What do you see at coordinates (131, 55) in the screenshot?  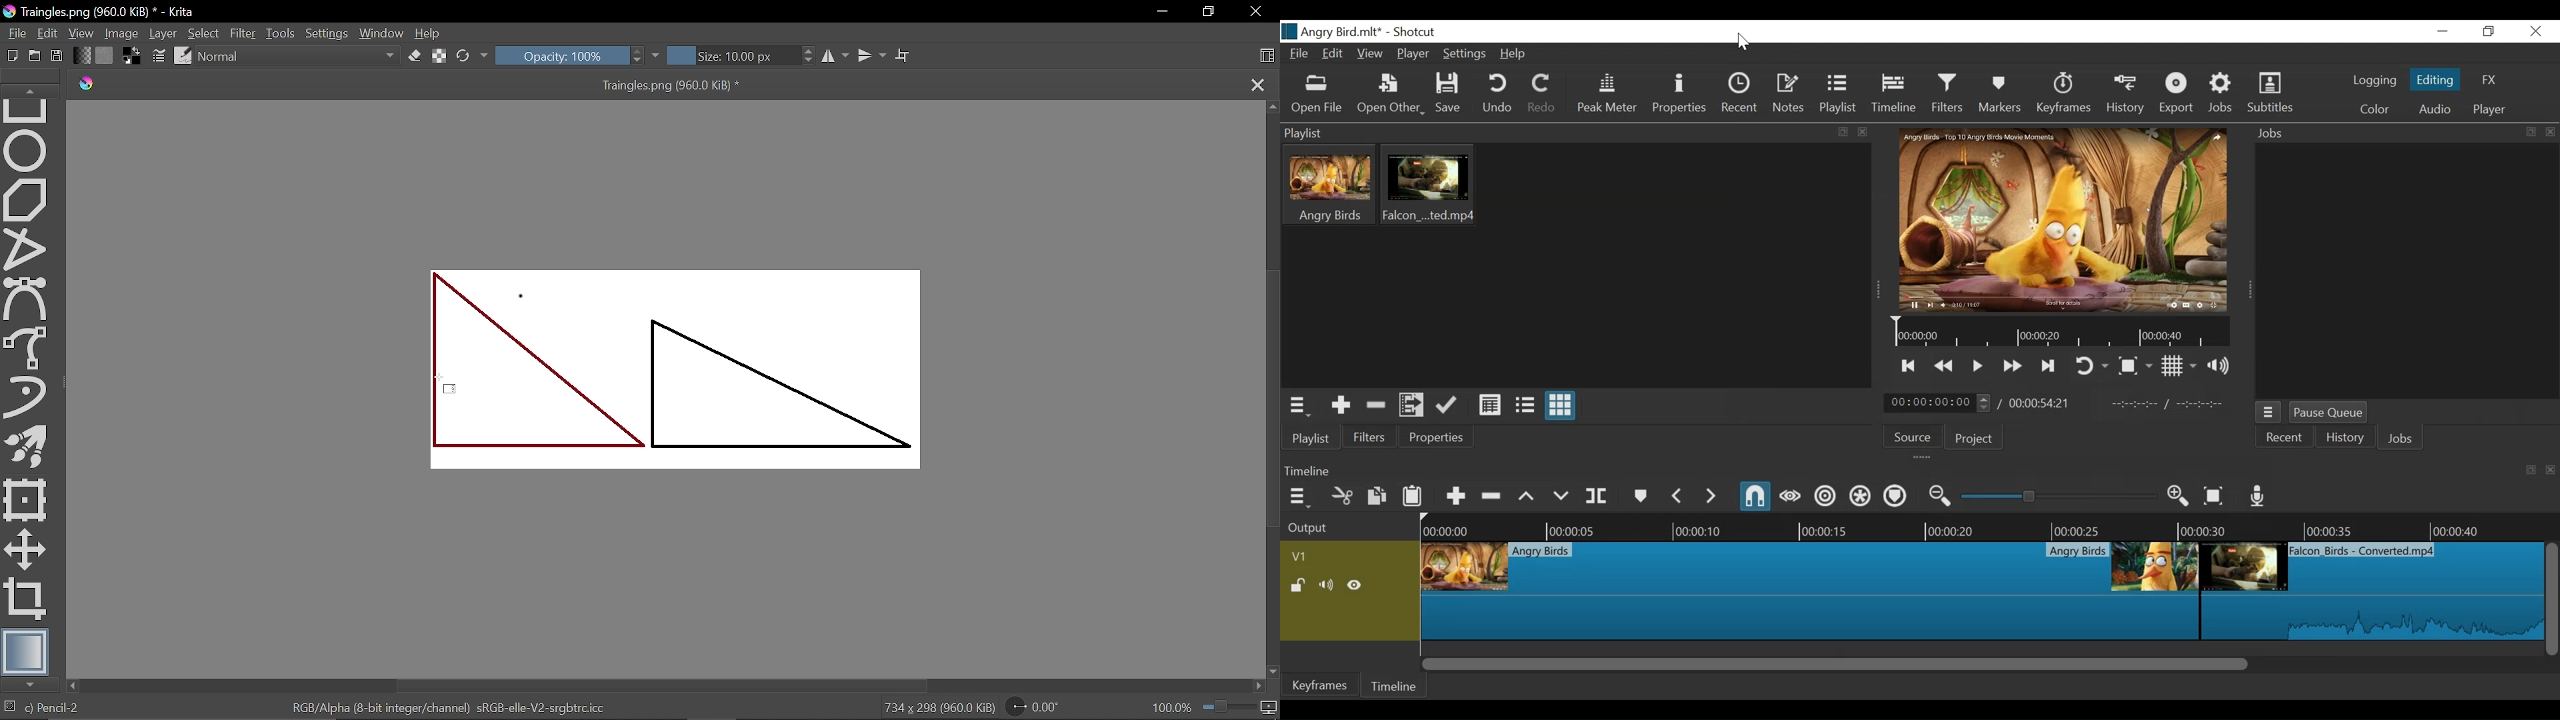 I see `Background color` at bounding box center [131, 55].